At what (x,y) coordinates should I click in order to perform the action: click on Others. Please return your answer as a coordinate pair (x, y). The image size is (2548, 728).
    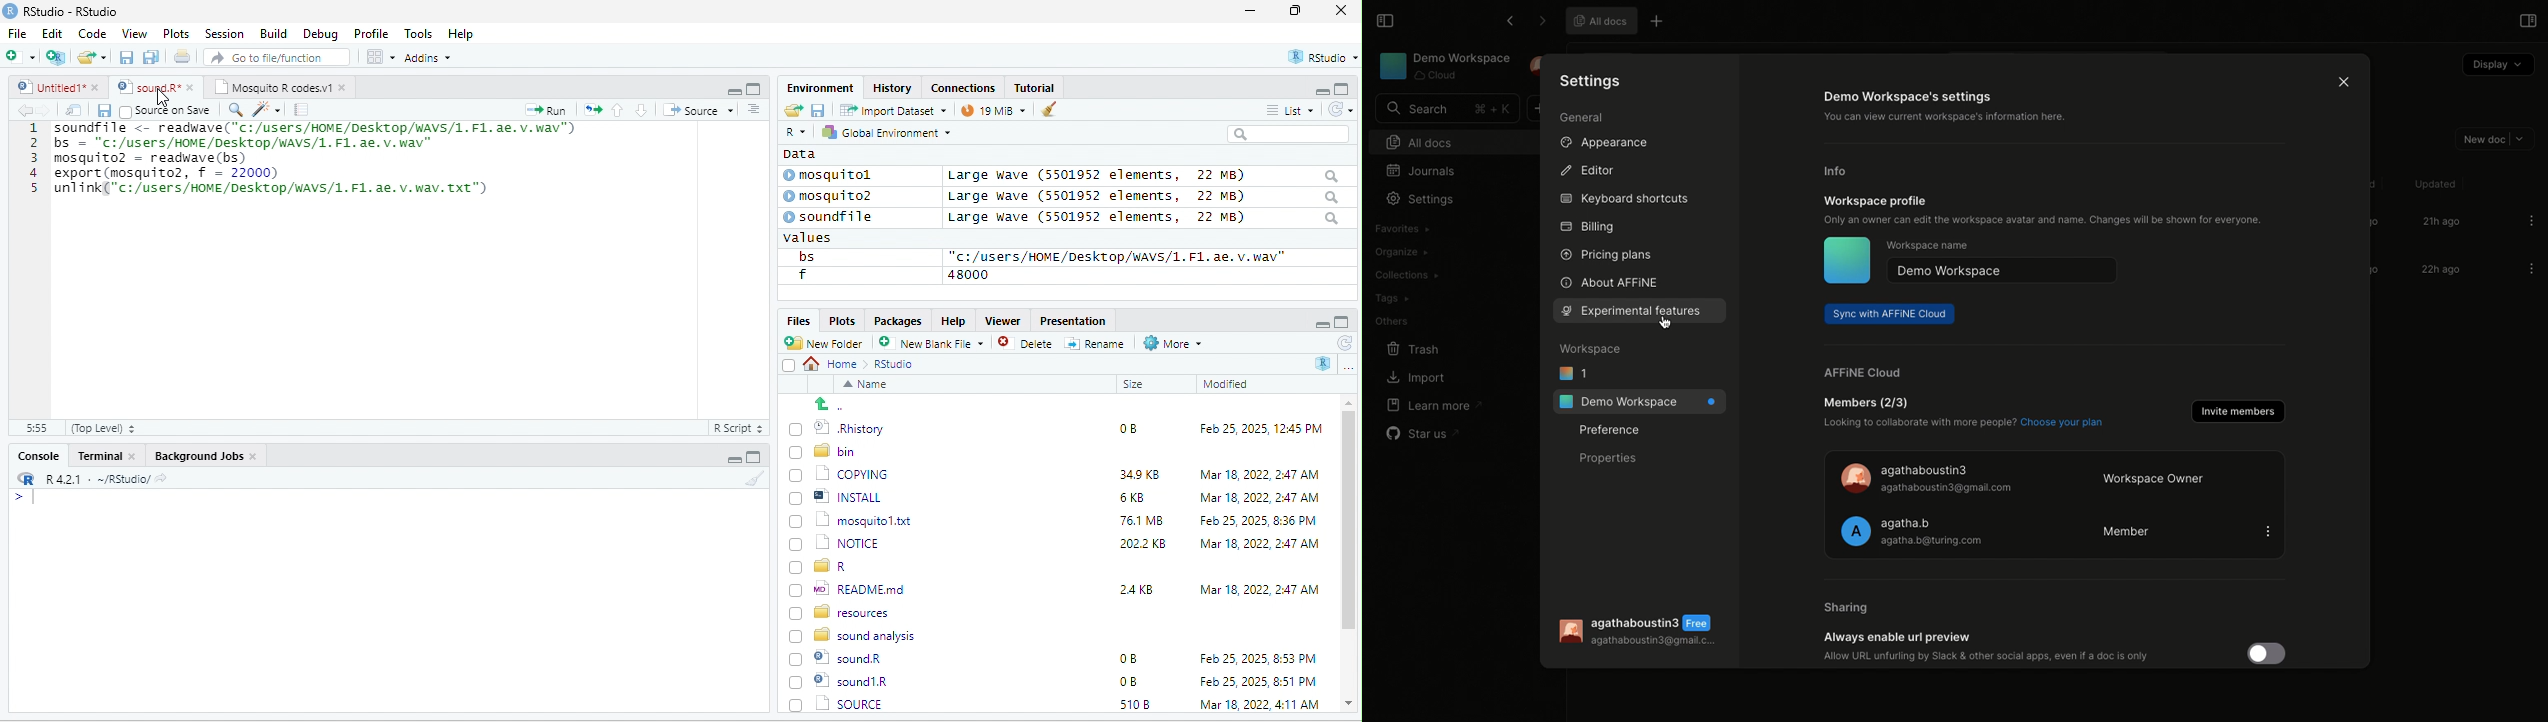
    Looking at the image, I should click on (1392, 321).